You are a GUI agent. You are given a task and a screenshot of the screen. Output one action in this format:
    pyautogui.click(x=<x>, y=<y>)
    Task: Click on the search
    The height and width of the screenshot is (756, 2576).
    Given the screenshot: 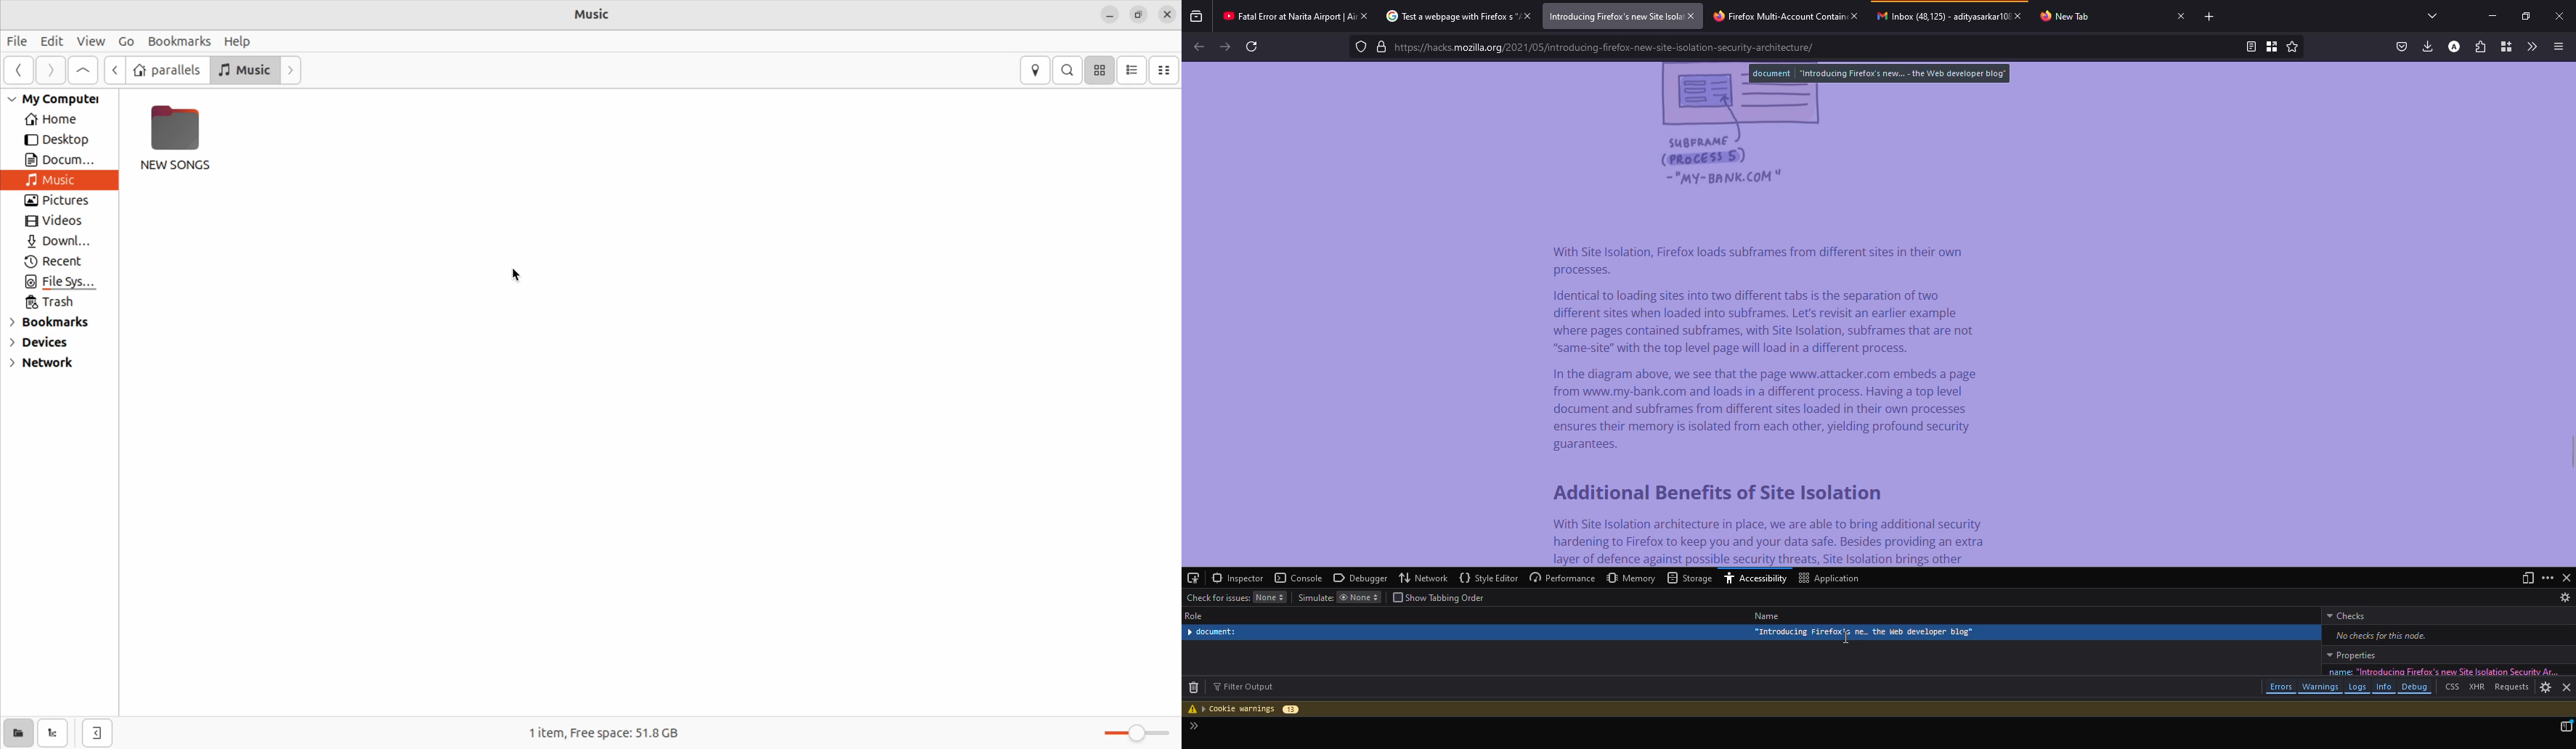 What is the action you would take?
    pyautogui.click(x=1815, y=48)
    